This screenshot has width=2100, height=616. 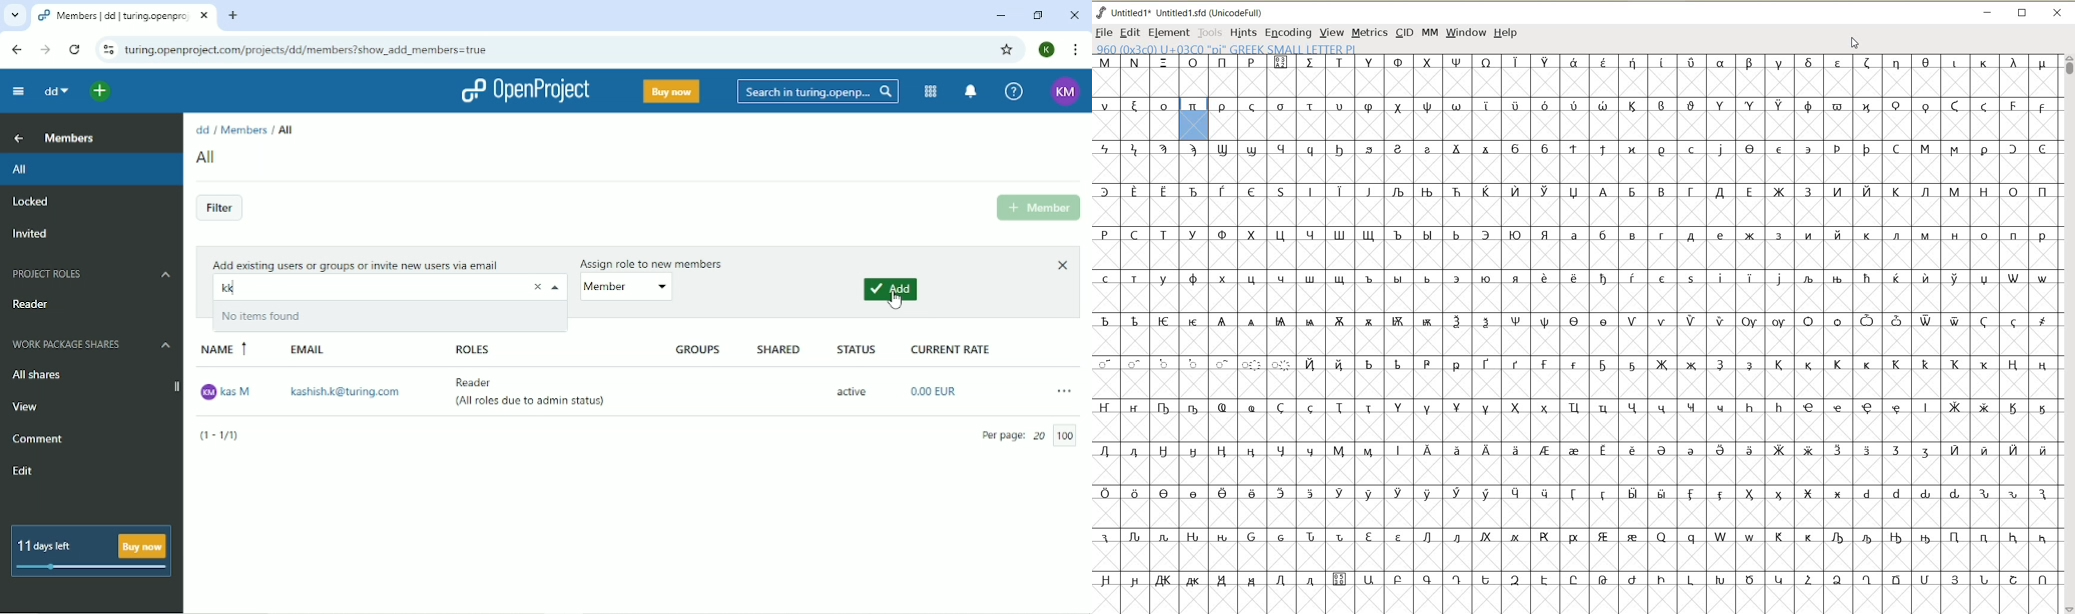 What do you see at coordinates (1182, 13) in the screenshot?
I see `FONT NAME` at bounding box center [1182, 13].